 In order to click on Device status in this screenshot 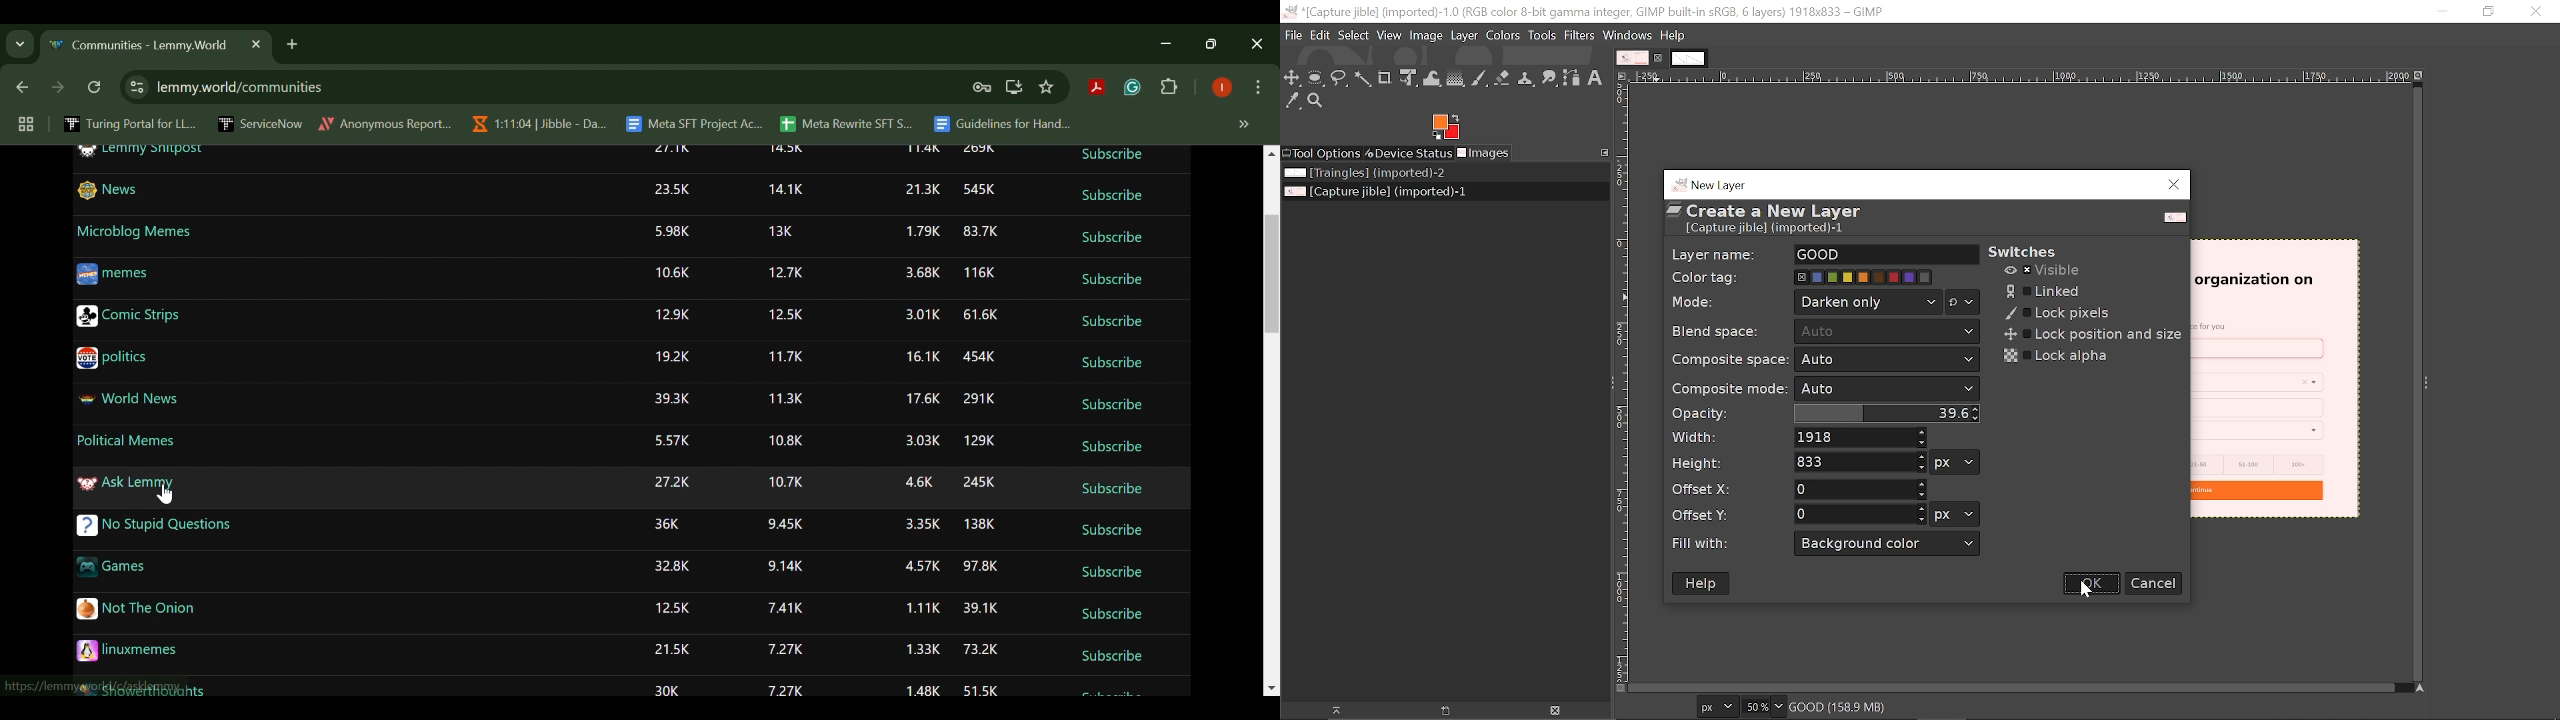, I will do `click(1407, 154)`.